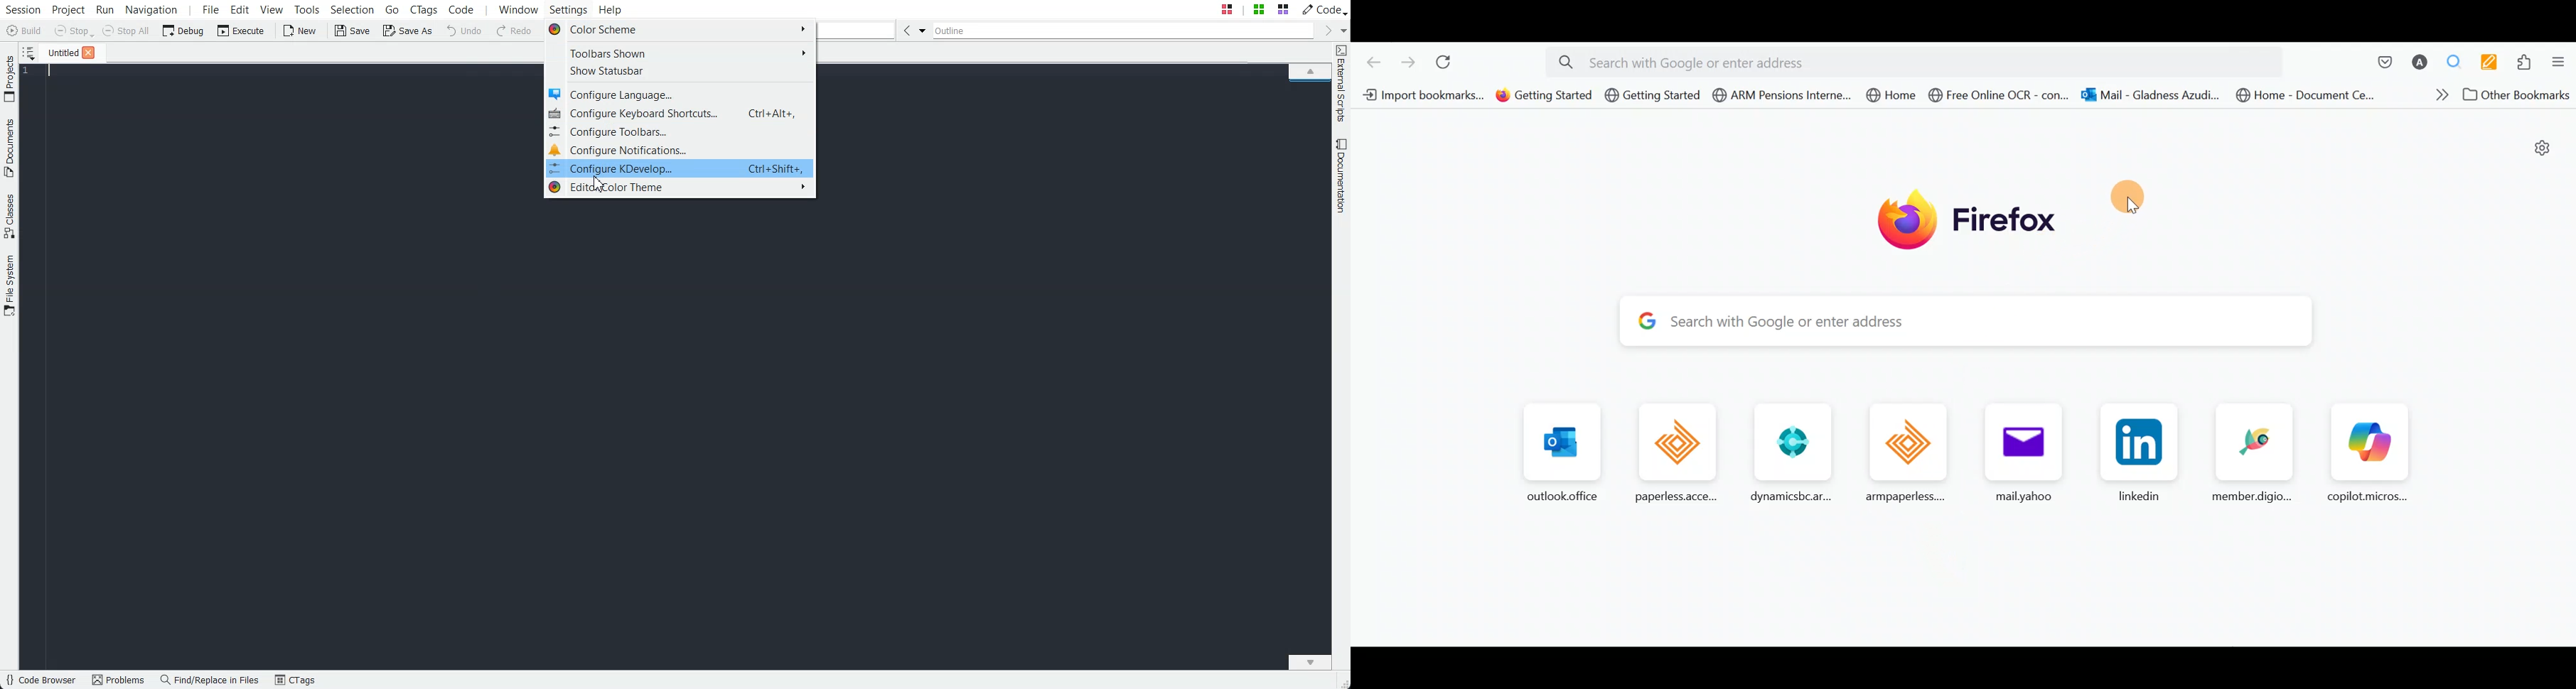  Describe the element at coordinates (1896, 97) in the screenshot. I see `Bookmark 5` at that location.